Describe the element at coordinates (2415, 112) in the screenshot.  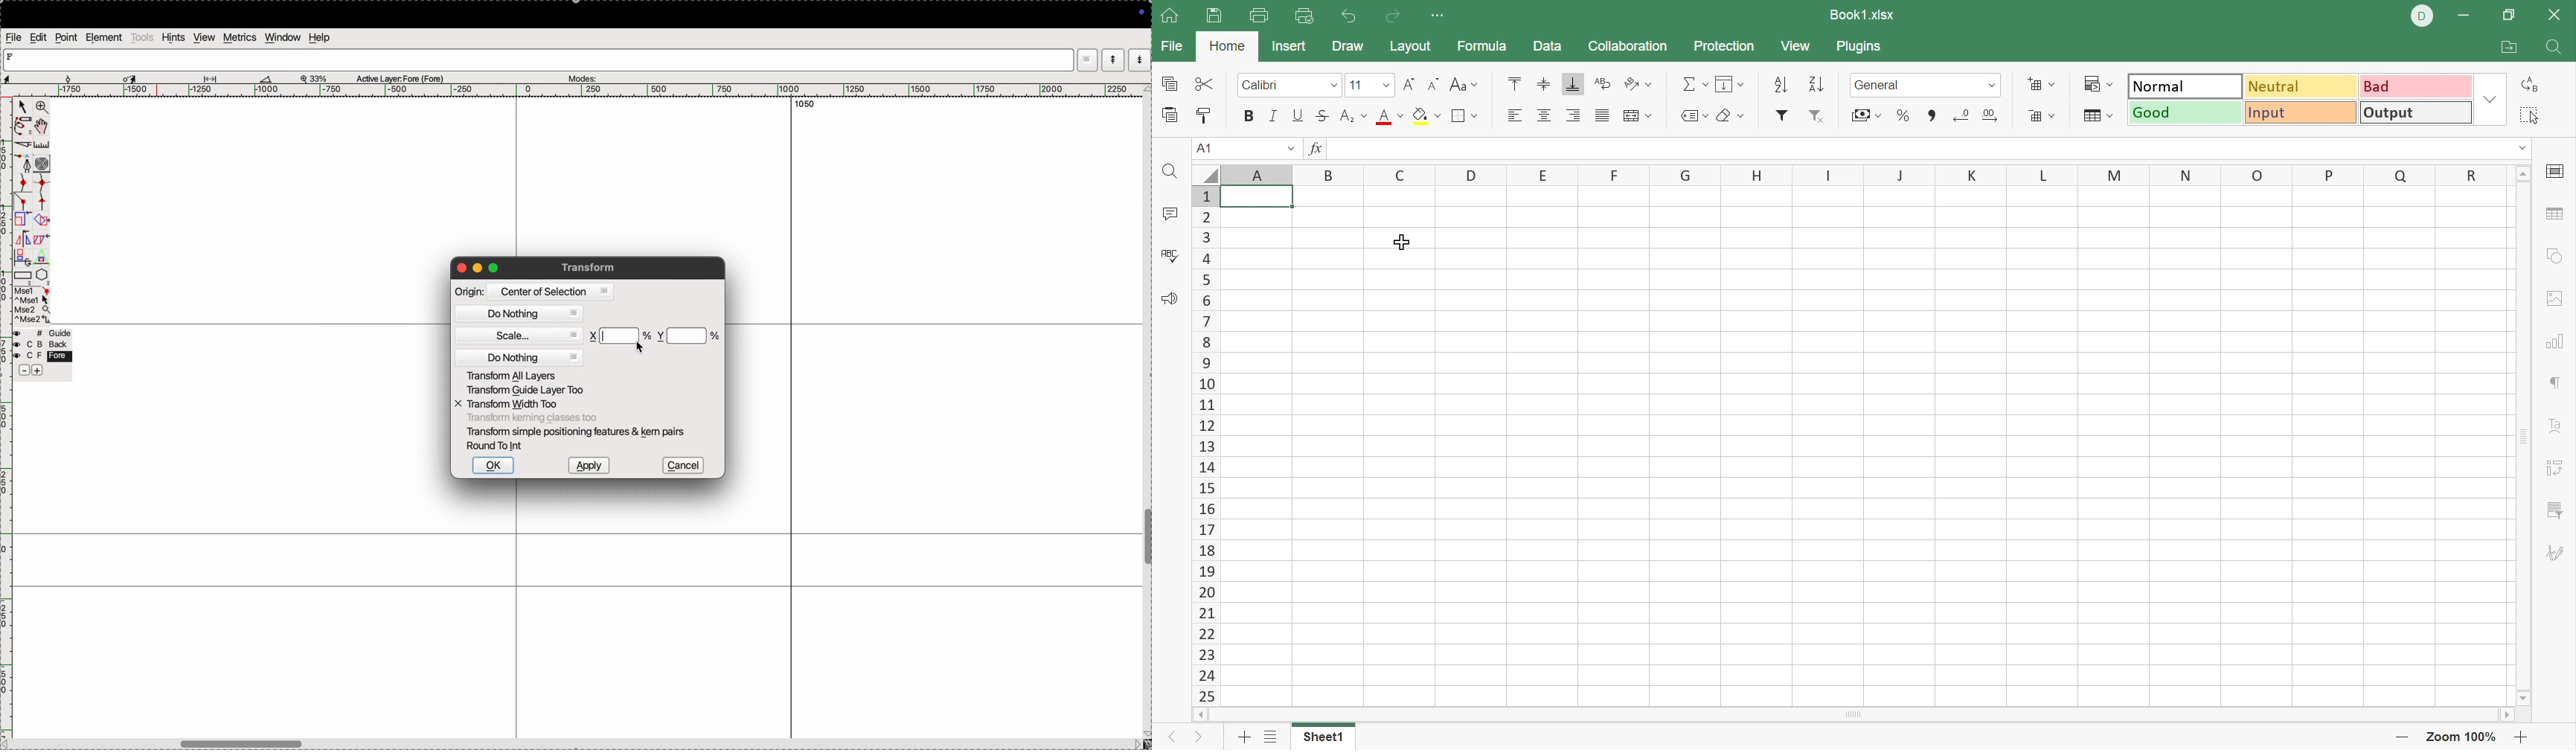
I see `Output` at that location.